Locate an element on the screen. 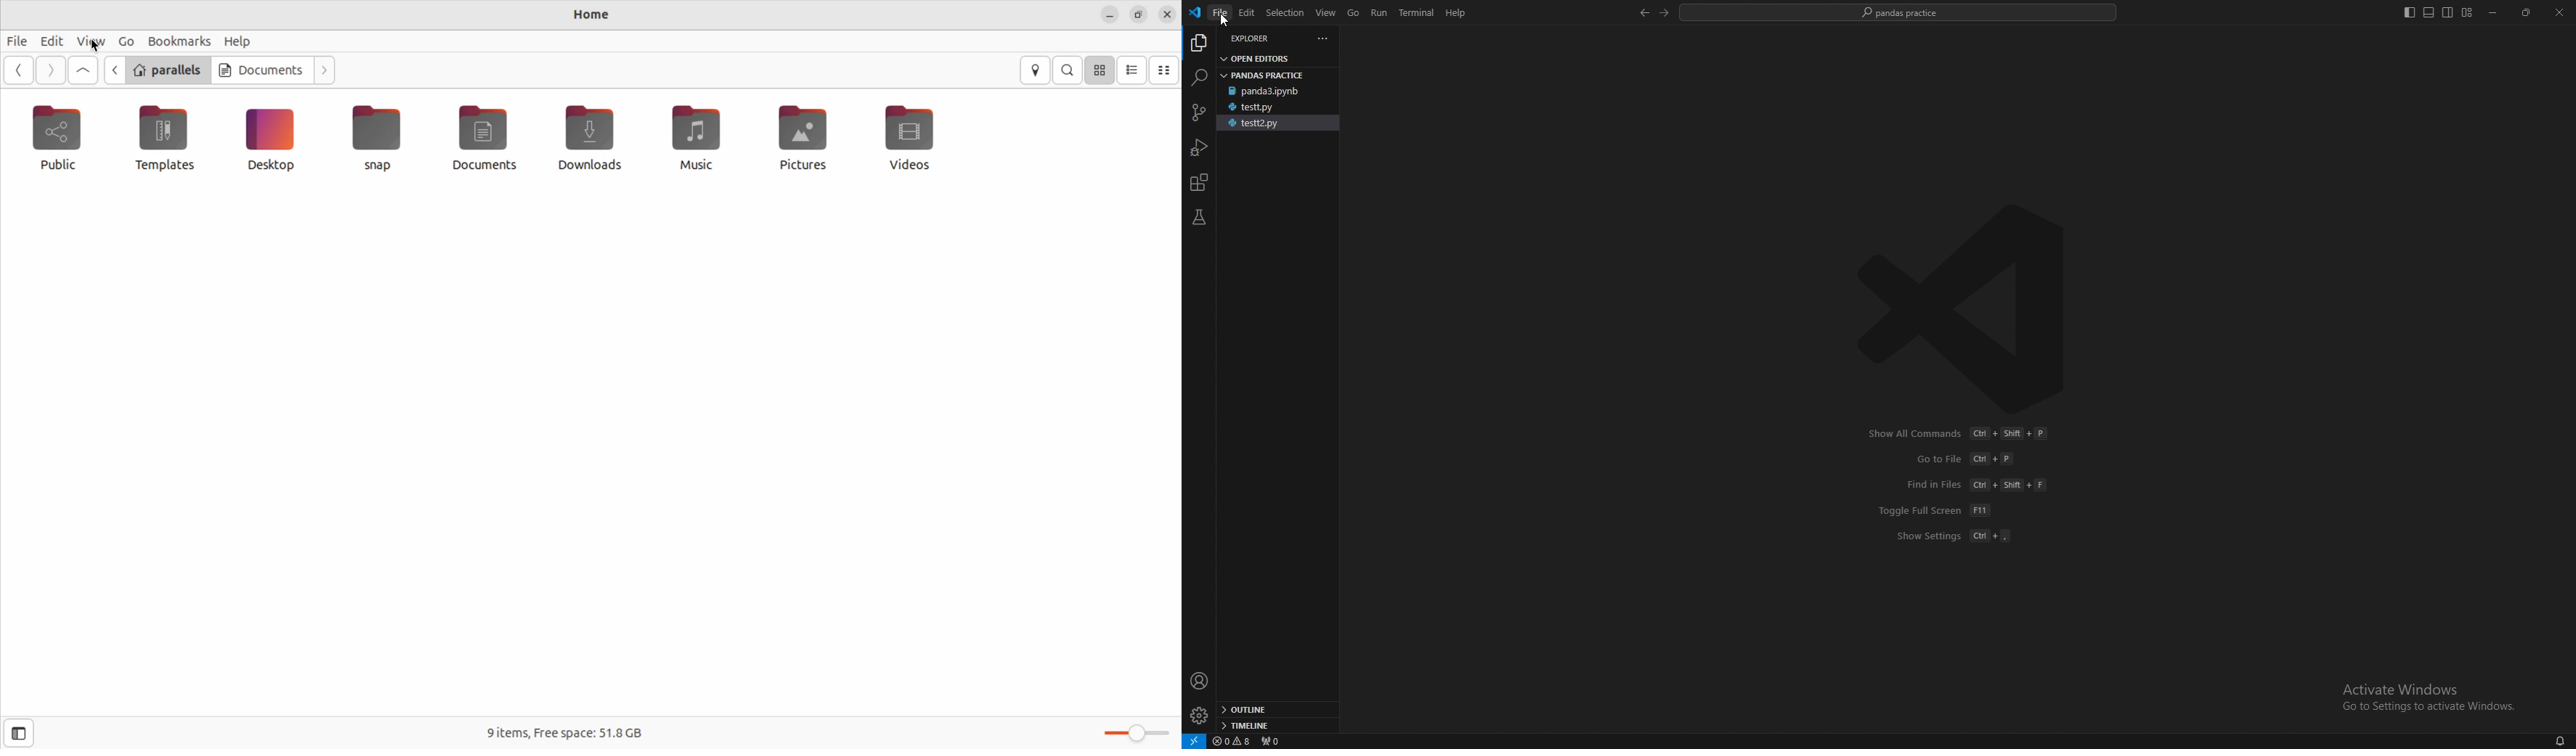 The height and width of the screenshot is (756, 2576). extensions is located at coordinates (1200, 183).